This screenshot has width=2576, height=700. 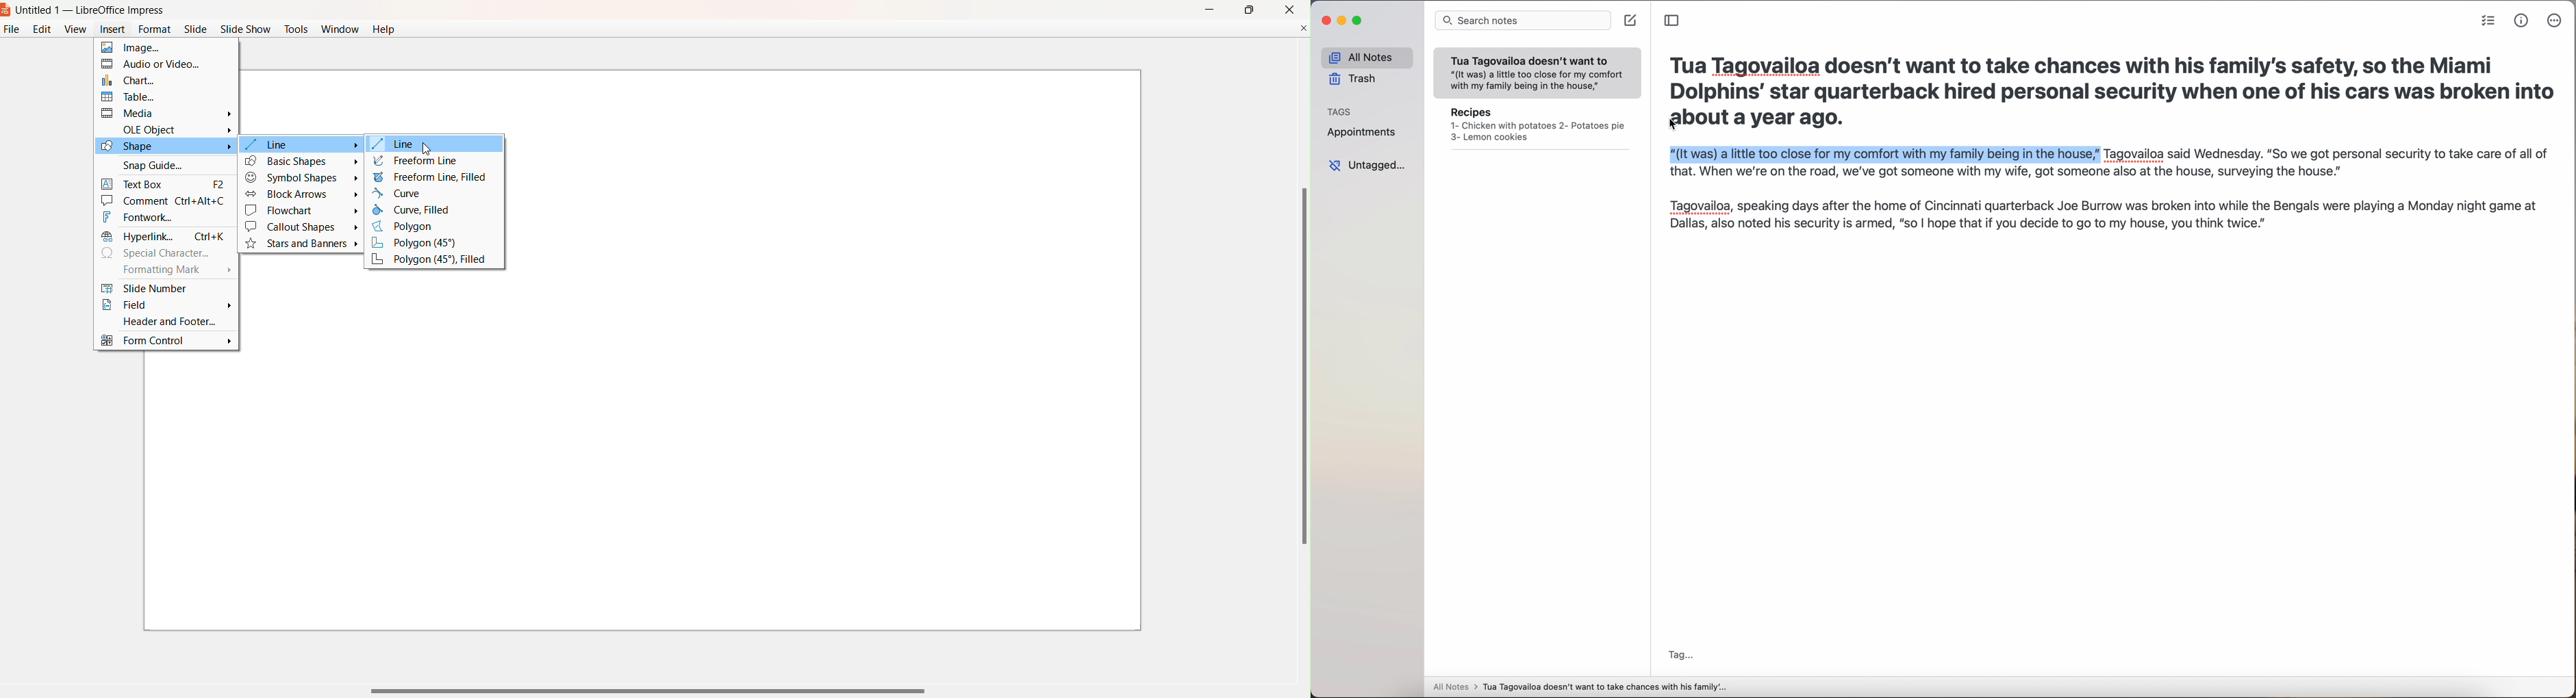 I want to click on Line, so click(x=399, y=144).